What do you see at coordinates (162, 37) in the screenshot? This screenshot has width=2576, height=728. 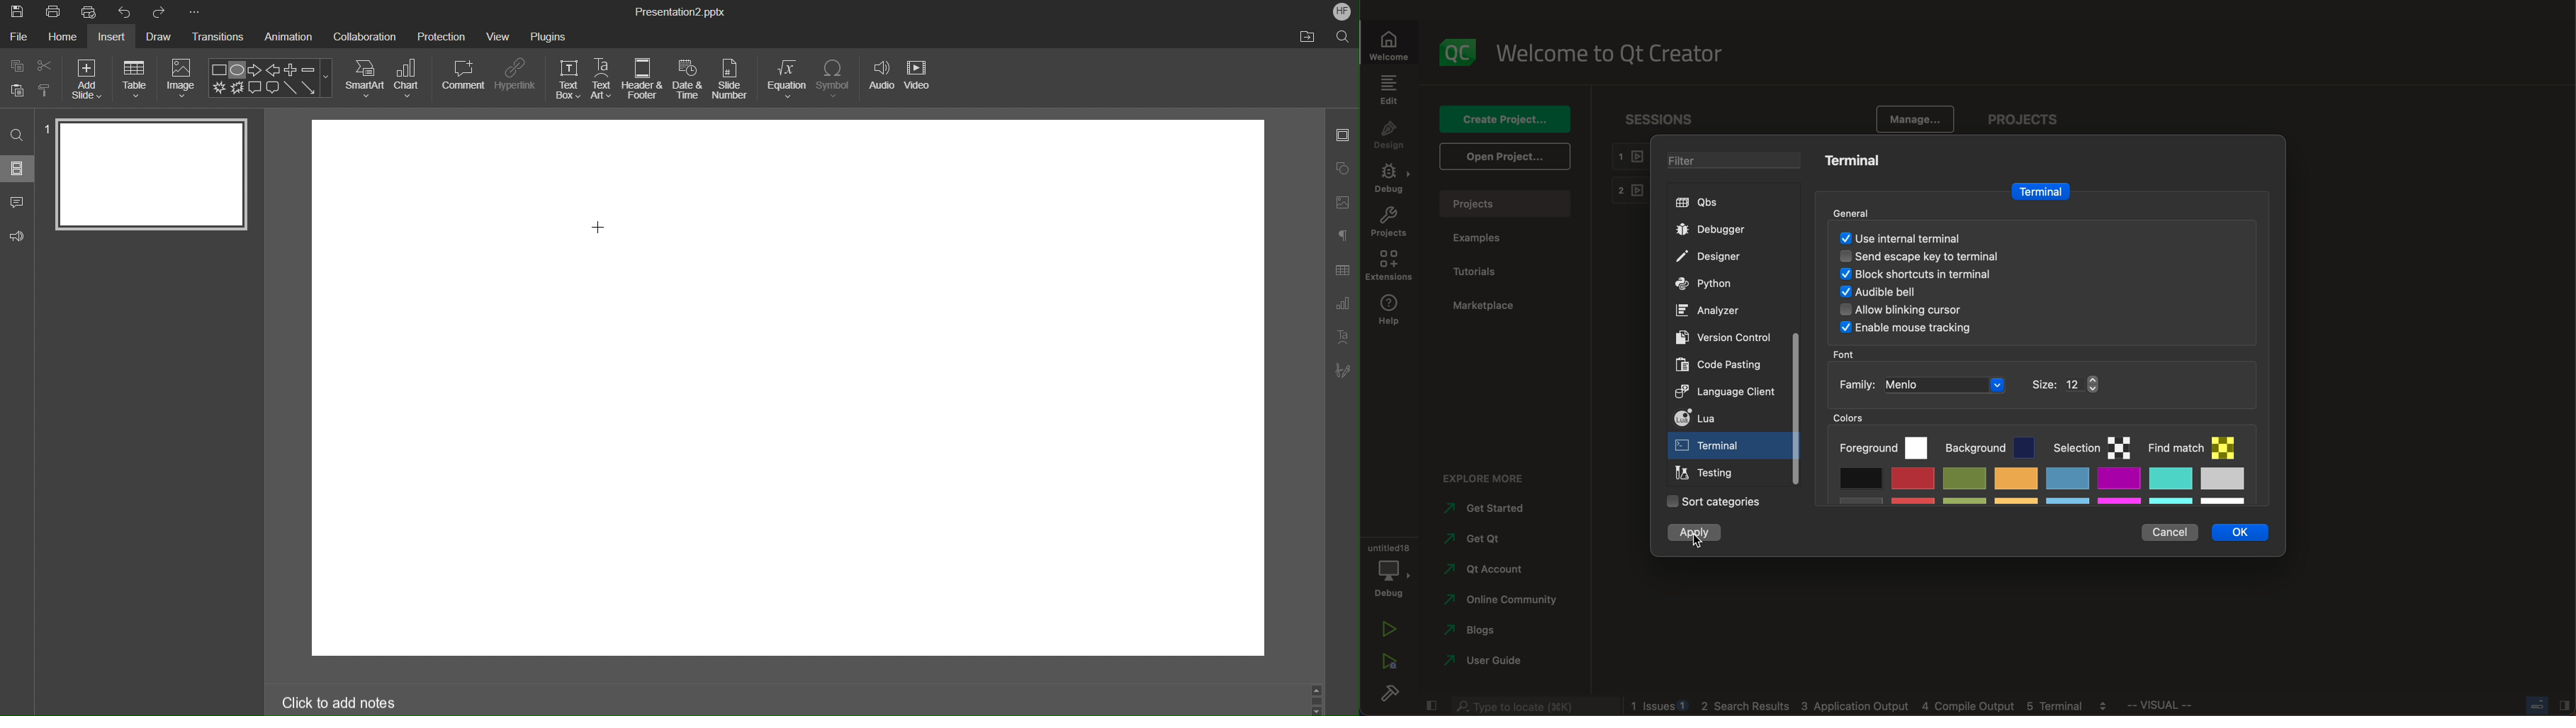 I see `Draw` at bounding box center [162, 37].